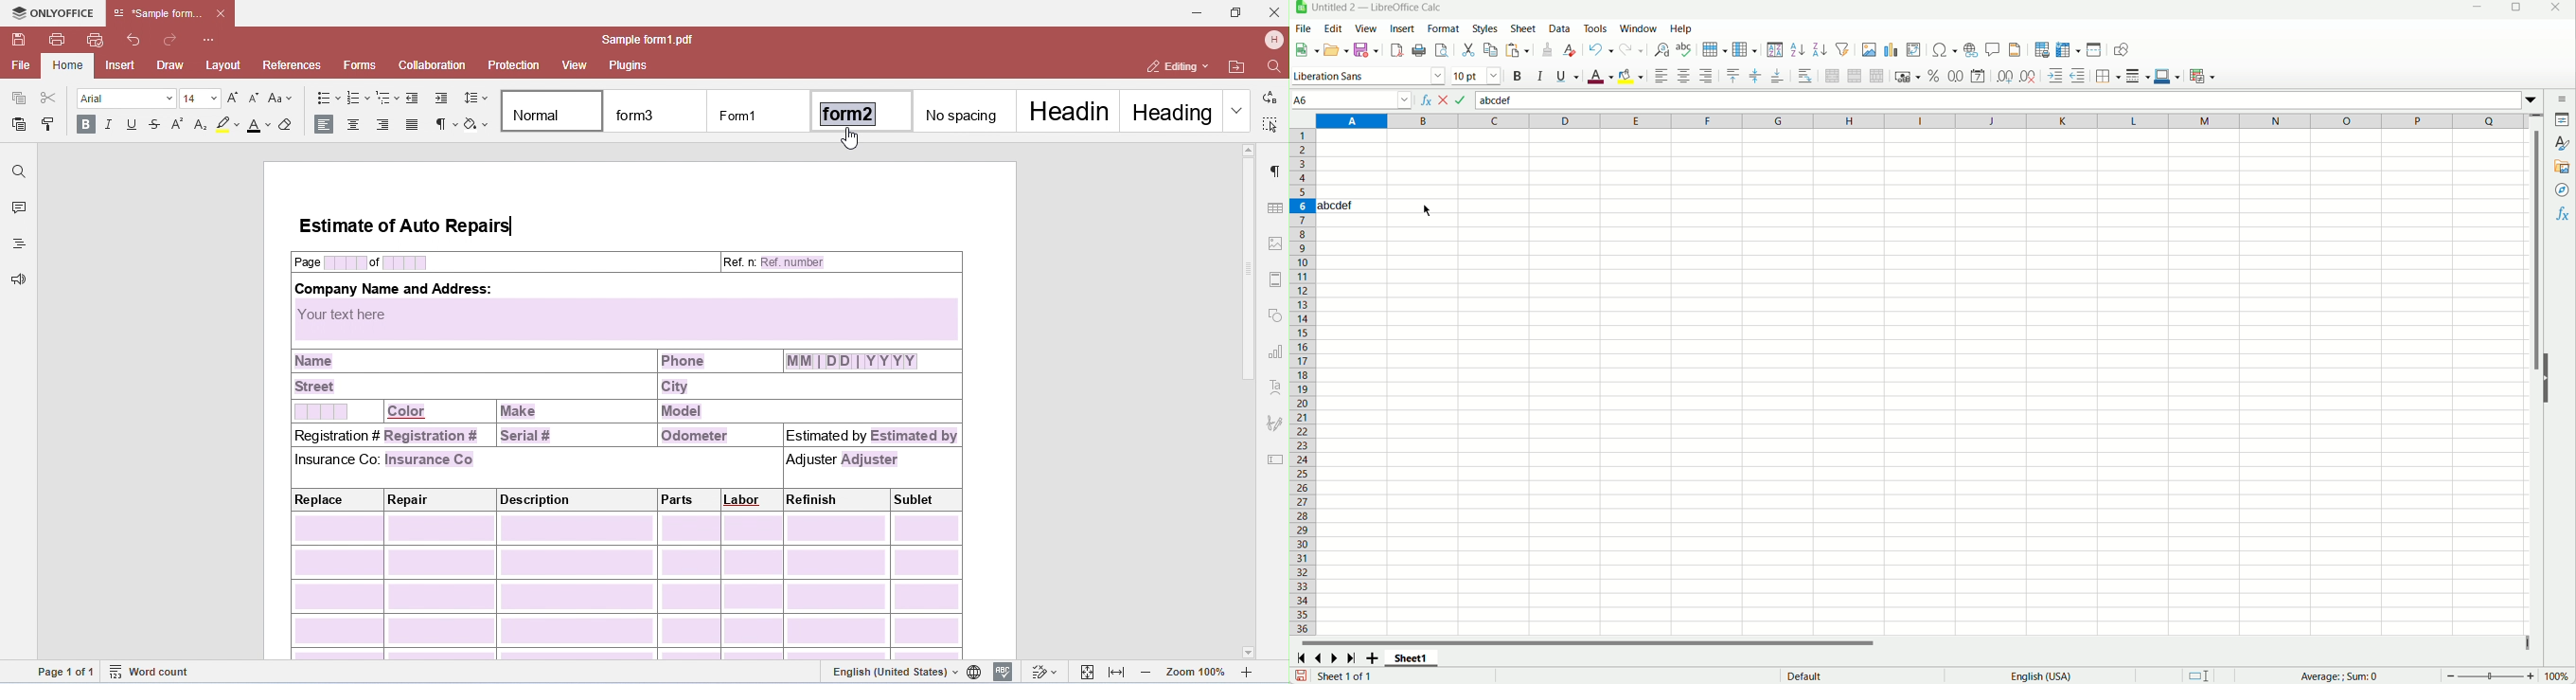  I want to click on sheet1, so click(1413, 658).